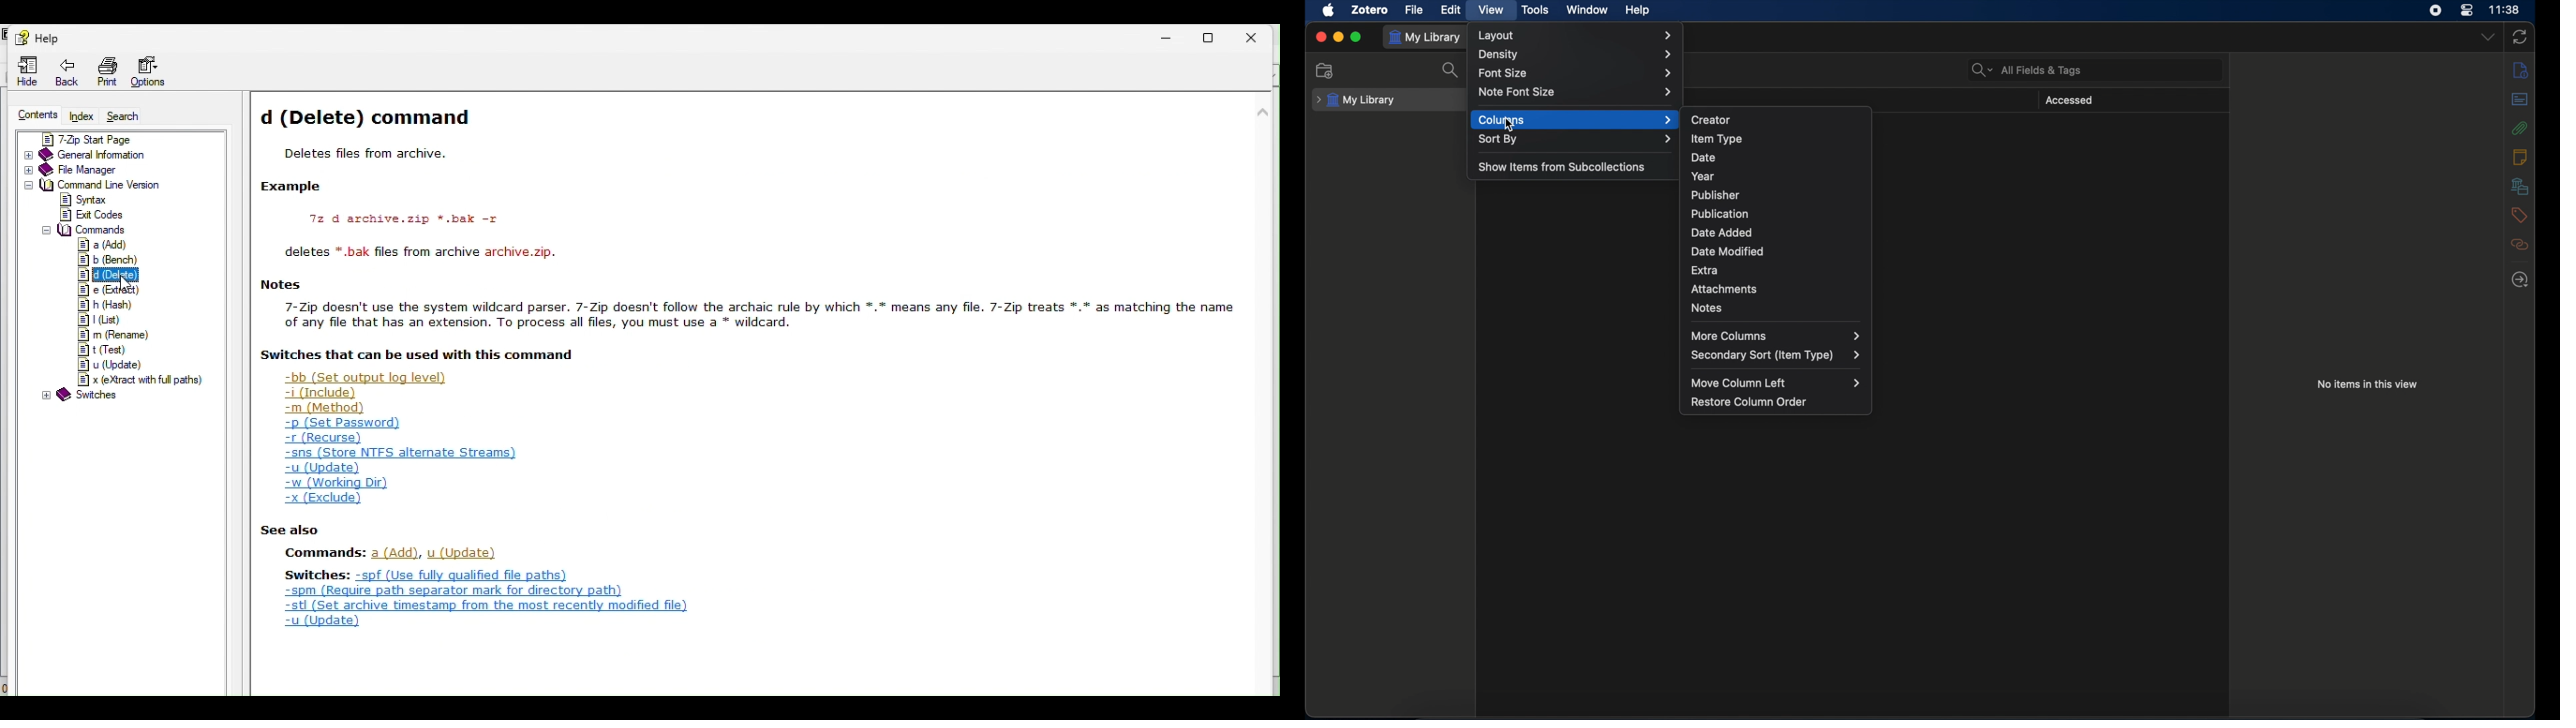 This screenshot has width=2576, height=728. Describe the element at coordinates (2467, 10) in the screenshot. I see `control center` at that location.